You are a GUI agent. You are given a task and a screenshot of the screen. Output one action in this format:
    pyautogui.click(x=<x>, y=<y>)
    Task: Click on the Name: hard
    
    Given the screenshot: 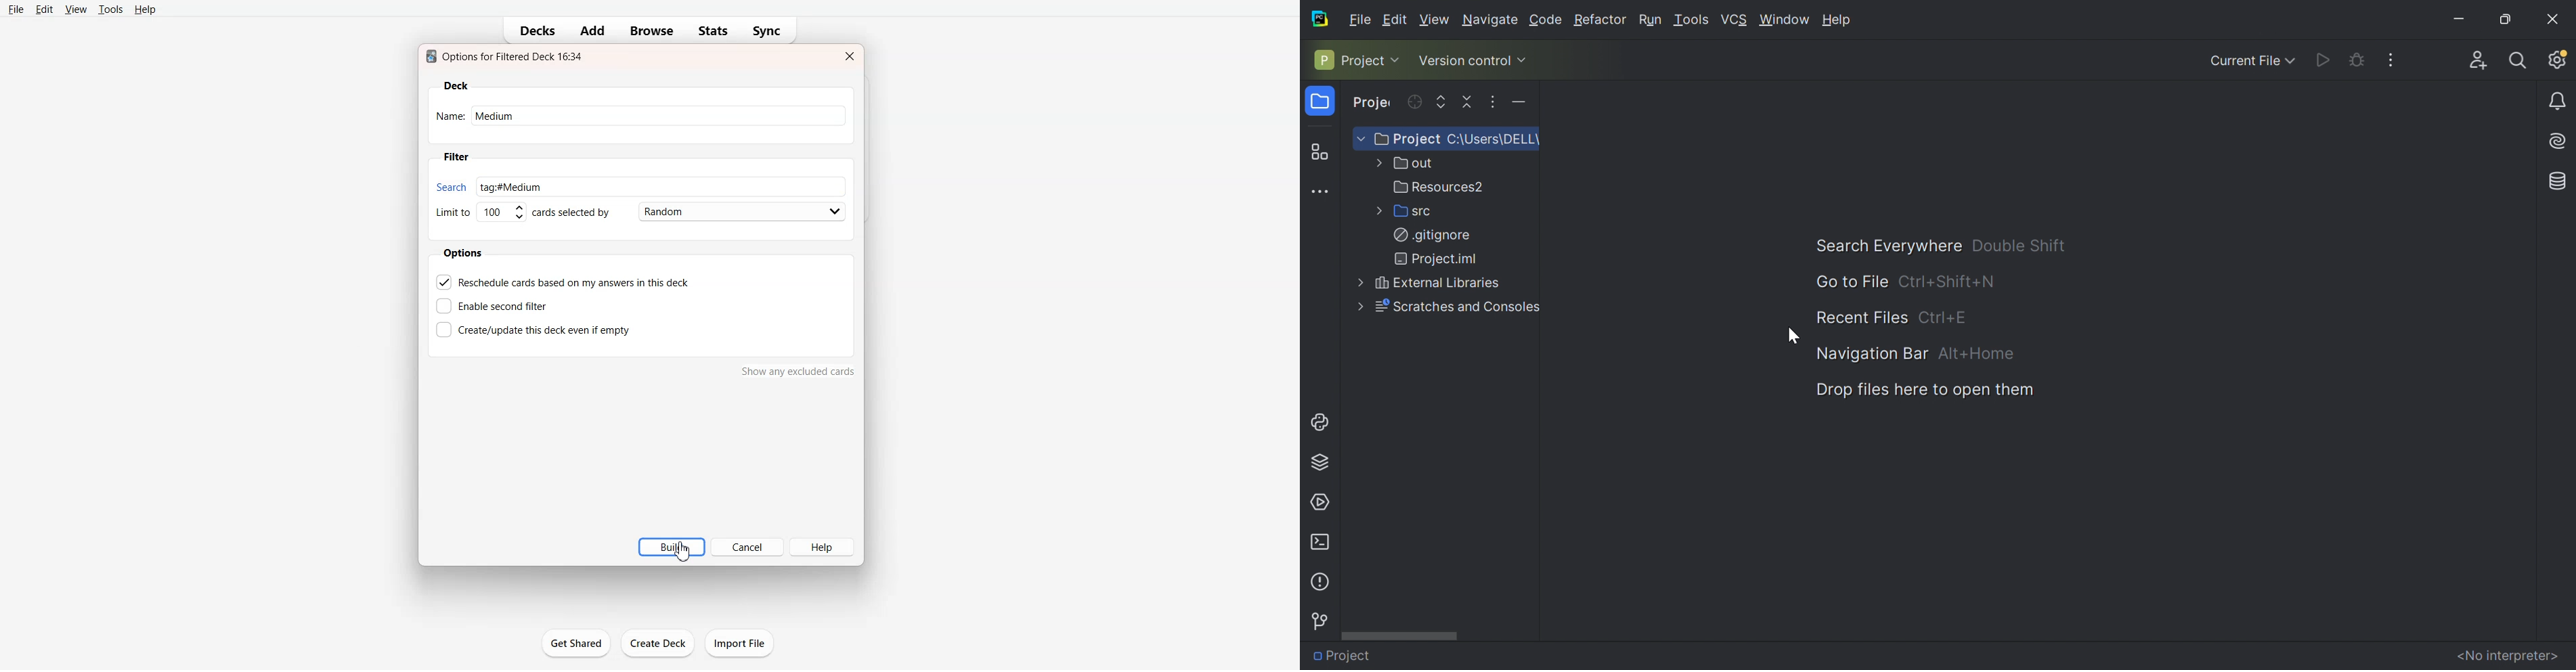 What is the action you would take?
    pyautogui.click(x=632, y=118)
    